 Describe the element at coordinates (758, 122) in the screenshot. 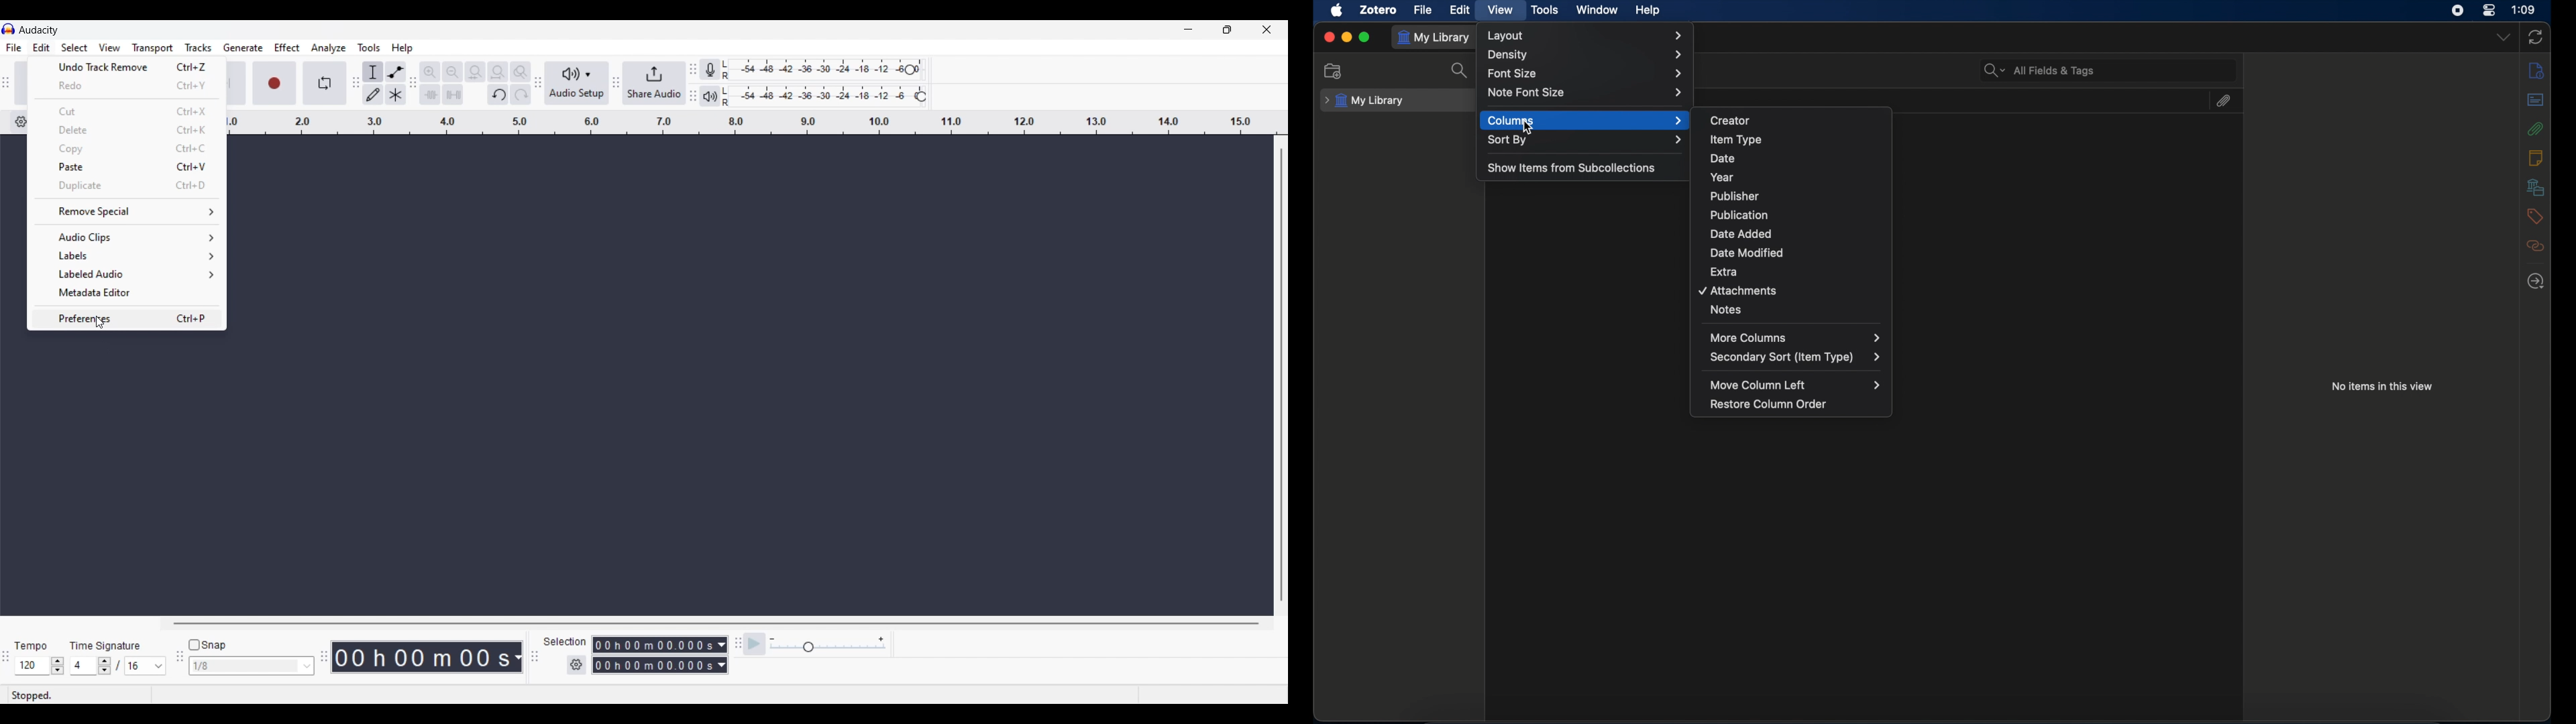

I see `Scale to measure audio length` at that location.